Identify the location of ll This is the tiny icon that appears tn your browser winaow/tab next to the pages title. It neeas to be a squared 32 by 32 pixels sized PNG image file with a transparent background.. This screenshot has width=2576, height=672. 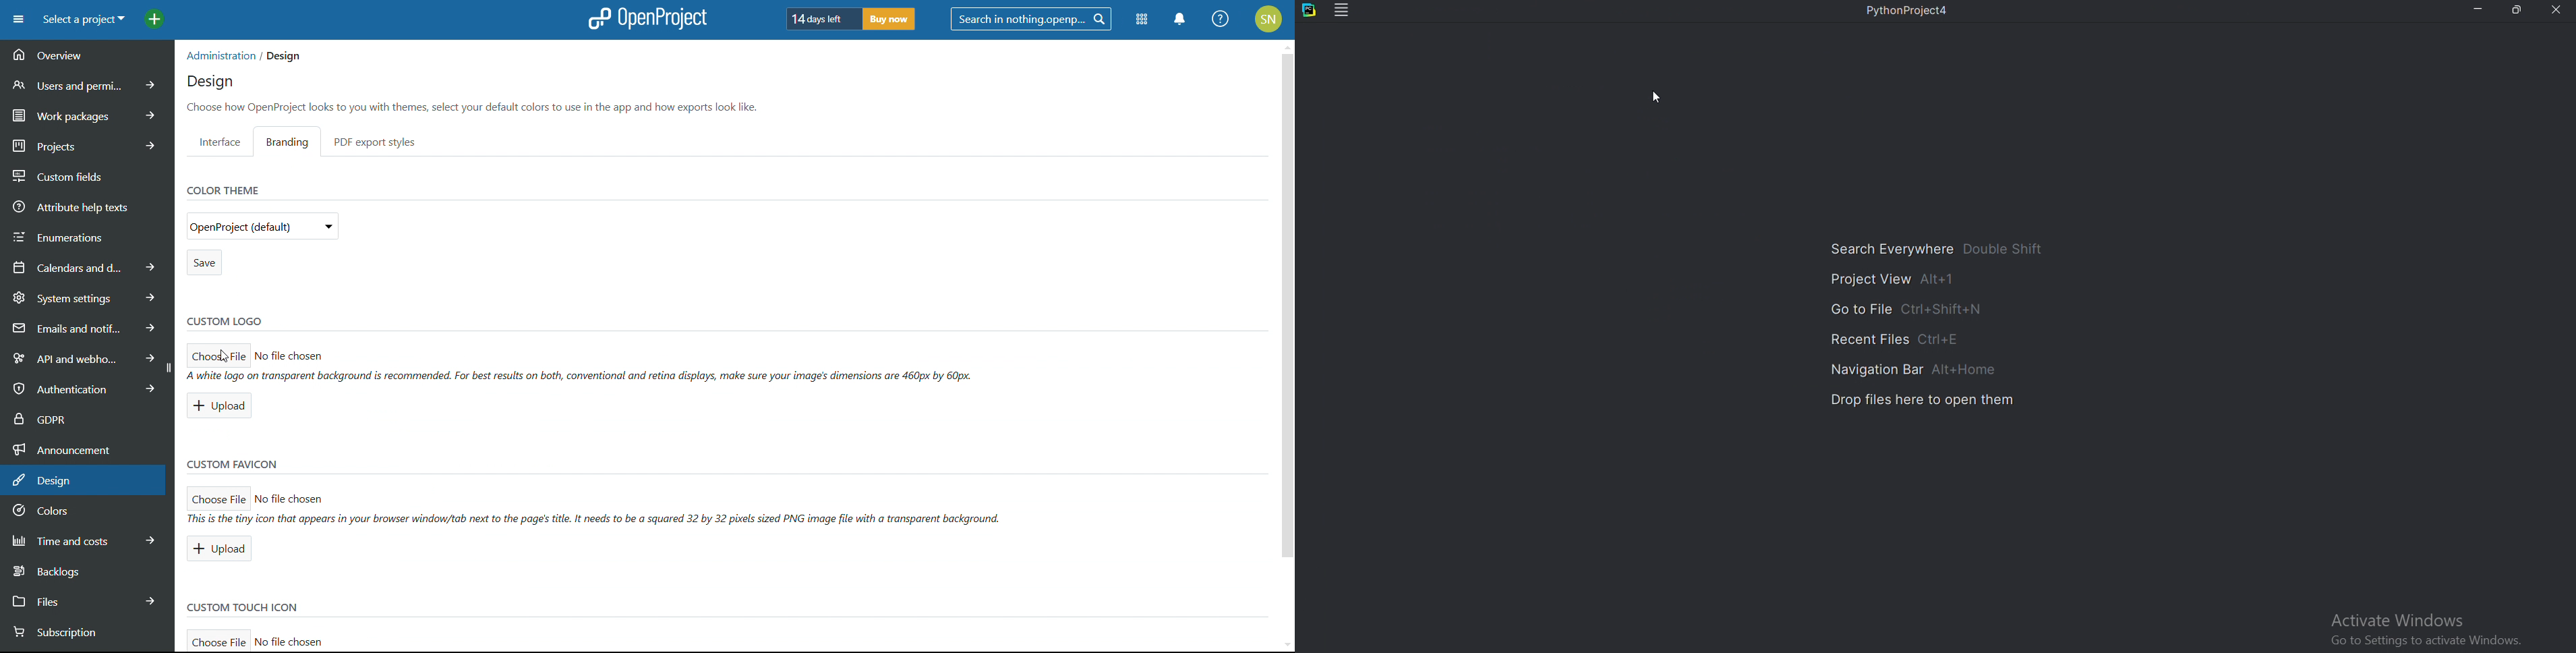
(600, 519).